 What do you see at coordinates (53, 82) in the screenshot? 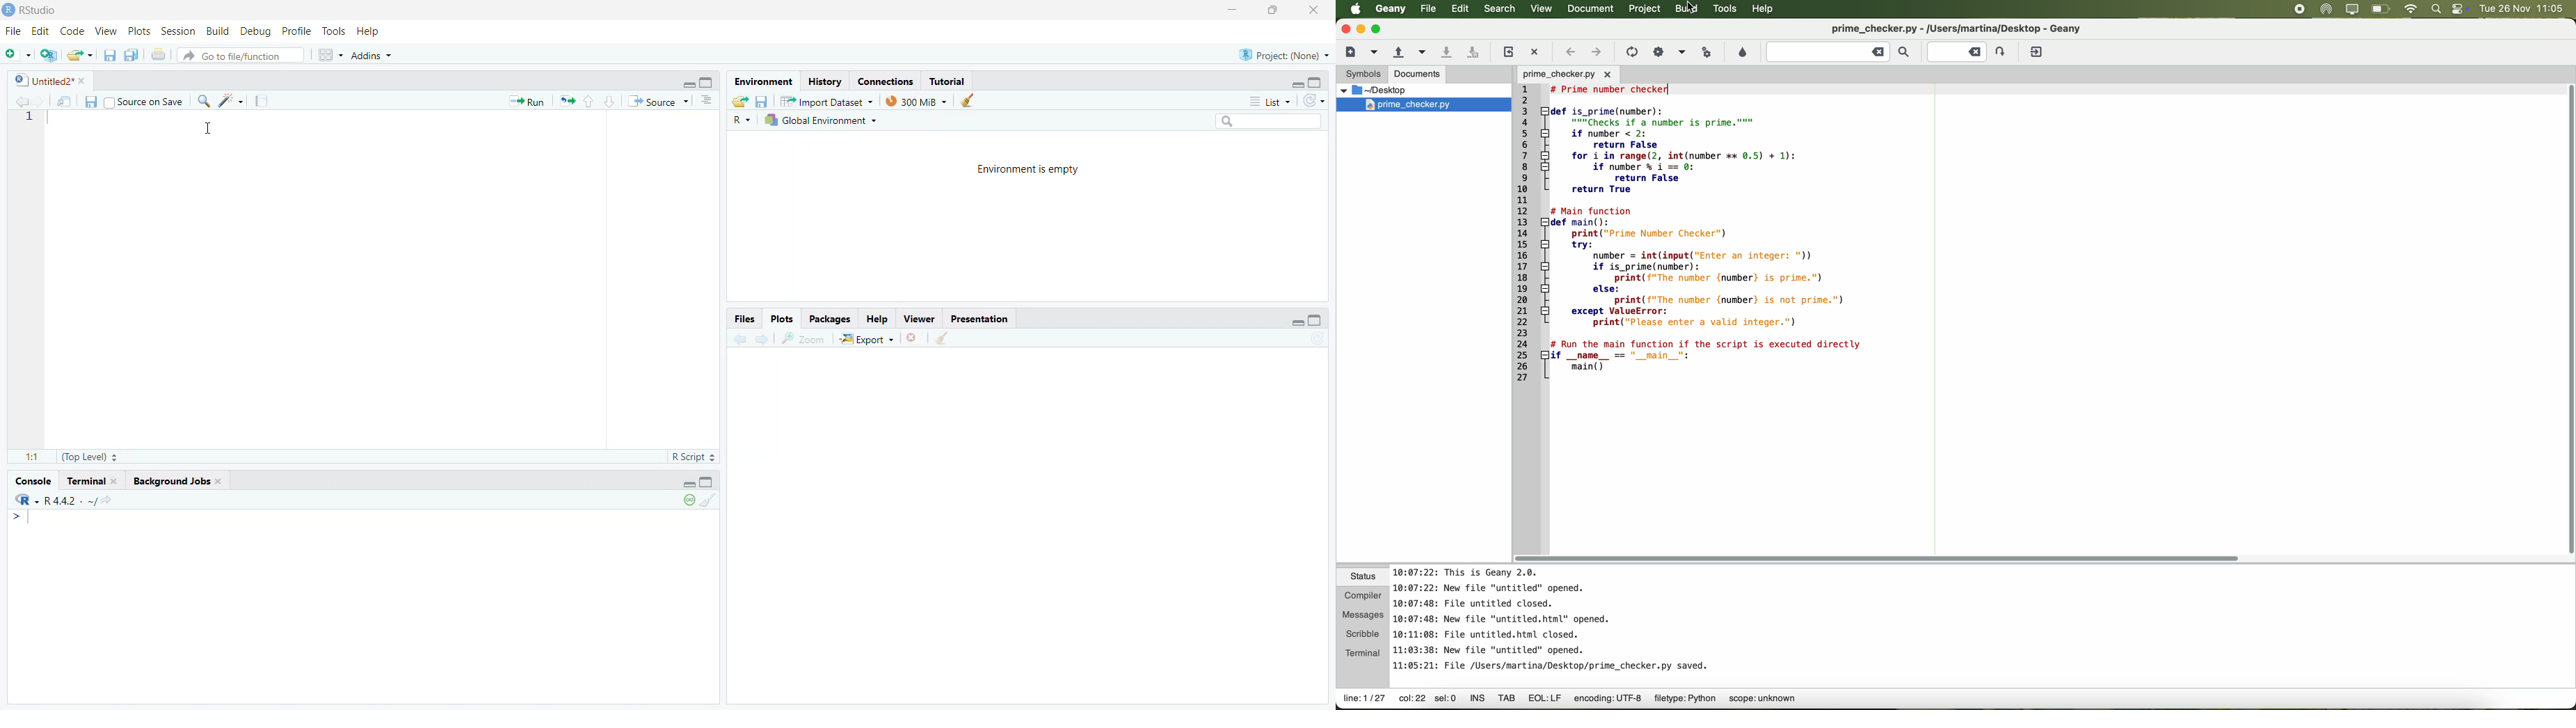
I see ` Untitled2` at bounding box center [53, 82].